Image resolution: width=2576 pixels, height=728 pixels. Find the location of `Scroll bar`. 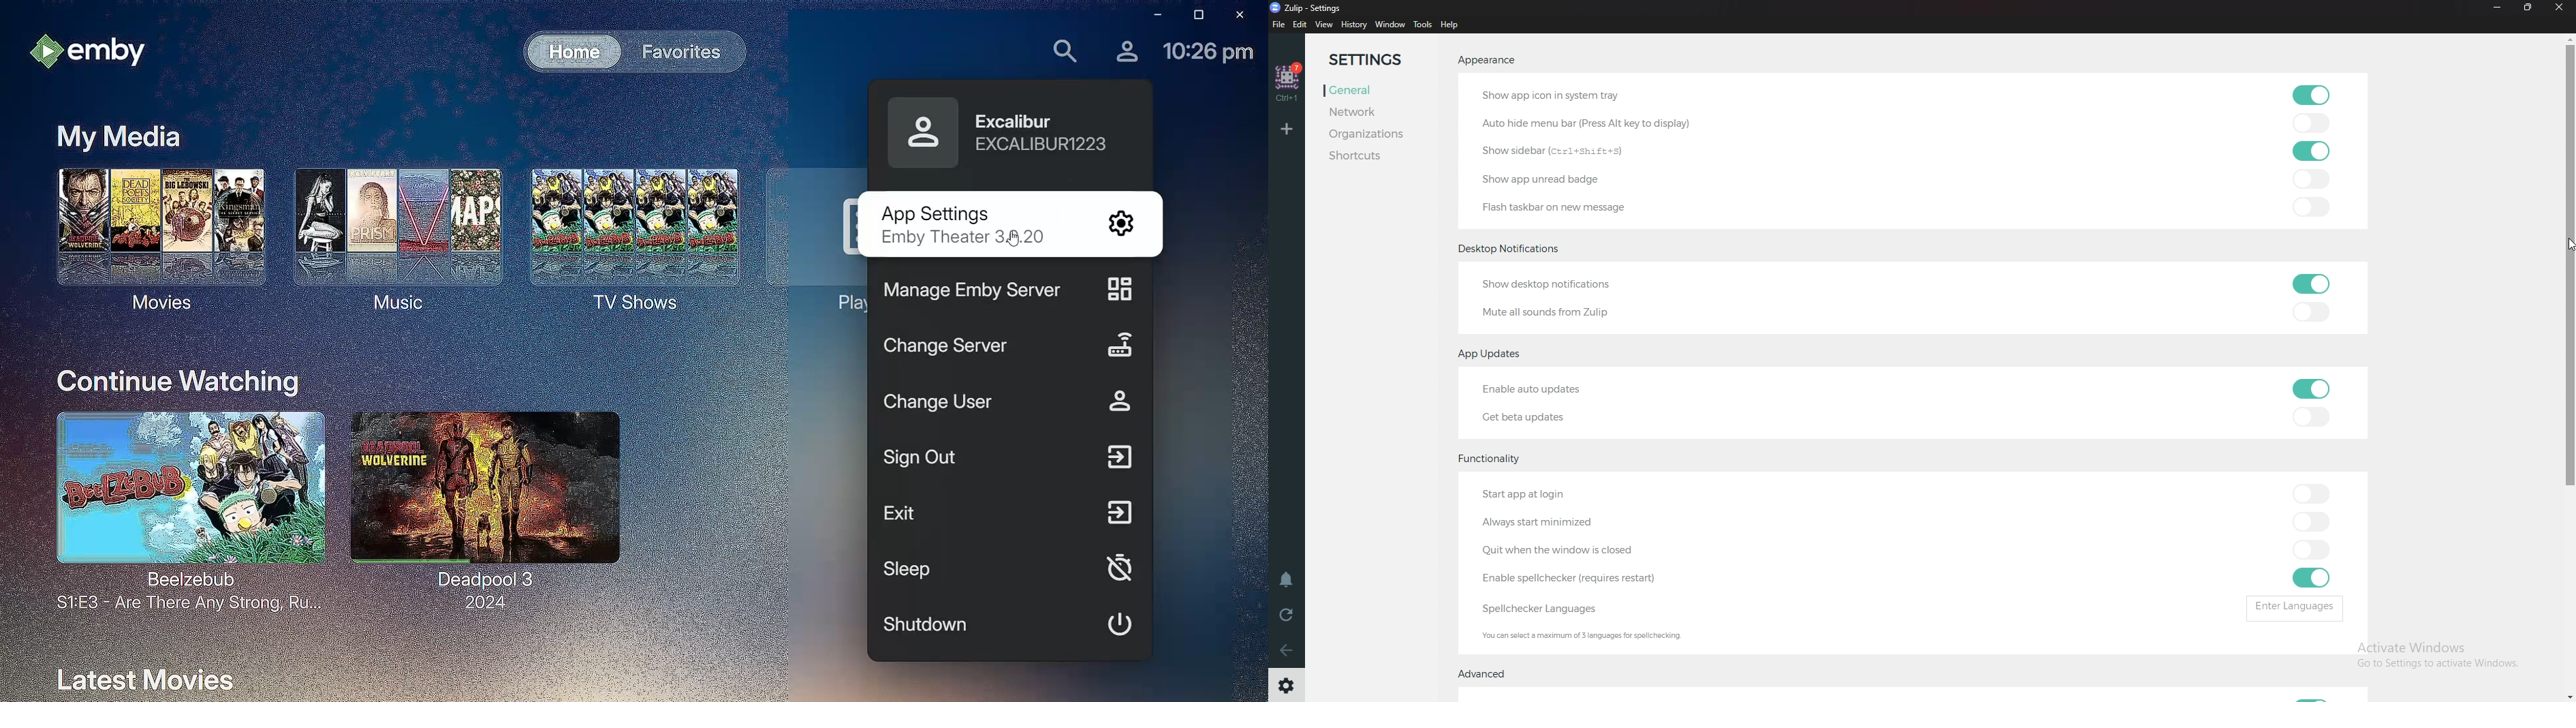

Scroll bar is located at coordinates (2569, 365).